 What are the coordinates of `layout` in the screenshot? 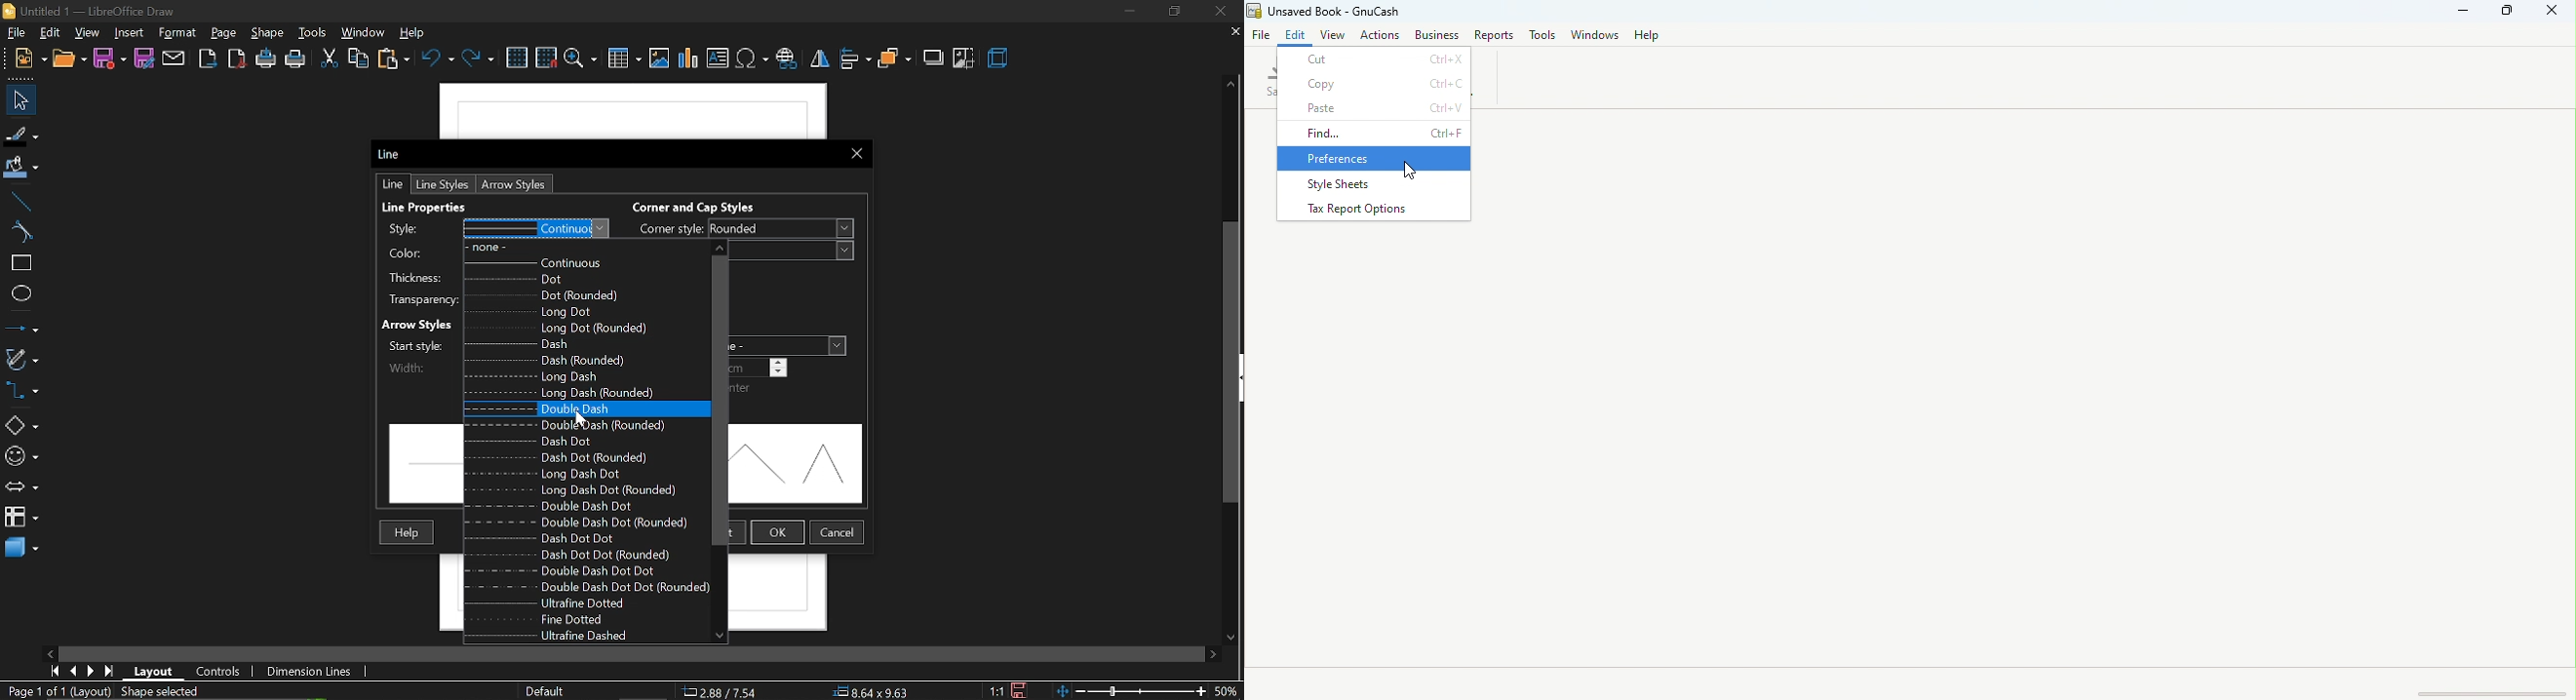 It's located at (154, 672).